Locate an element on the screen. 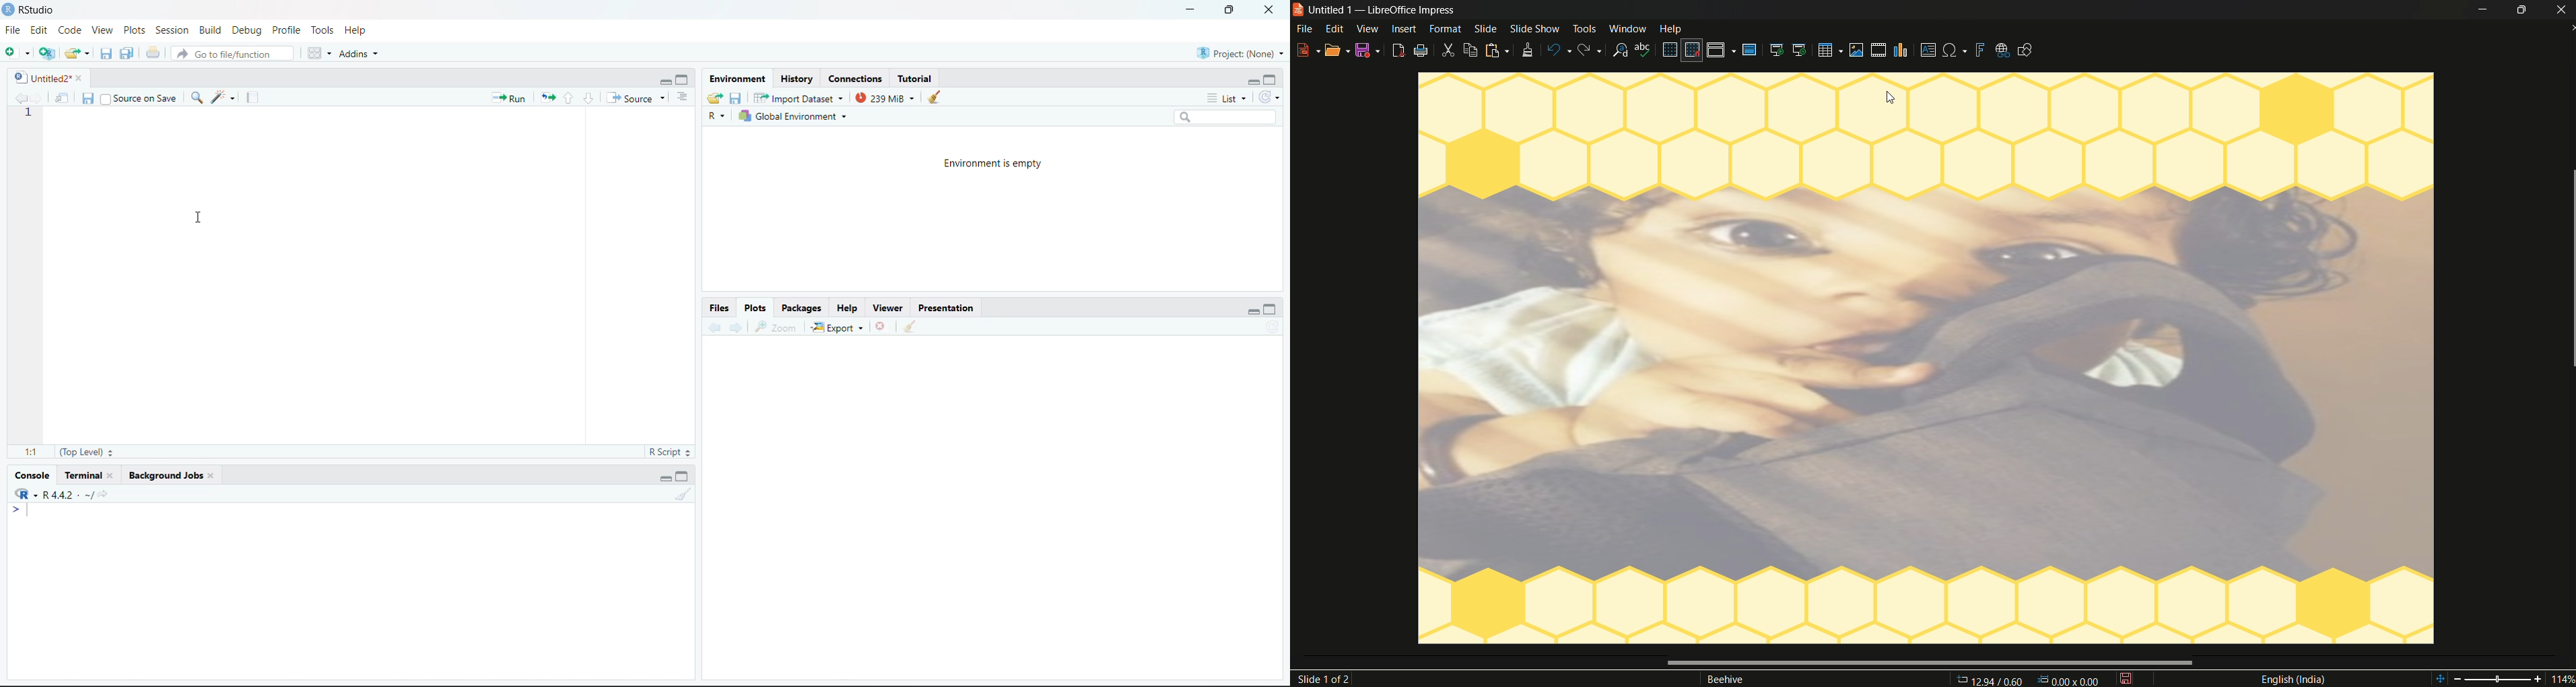  Session is located at coordinates (172, 29).